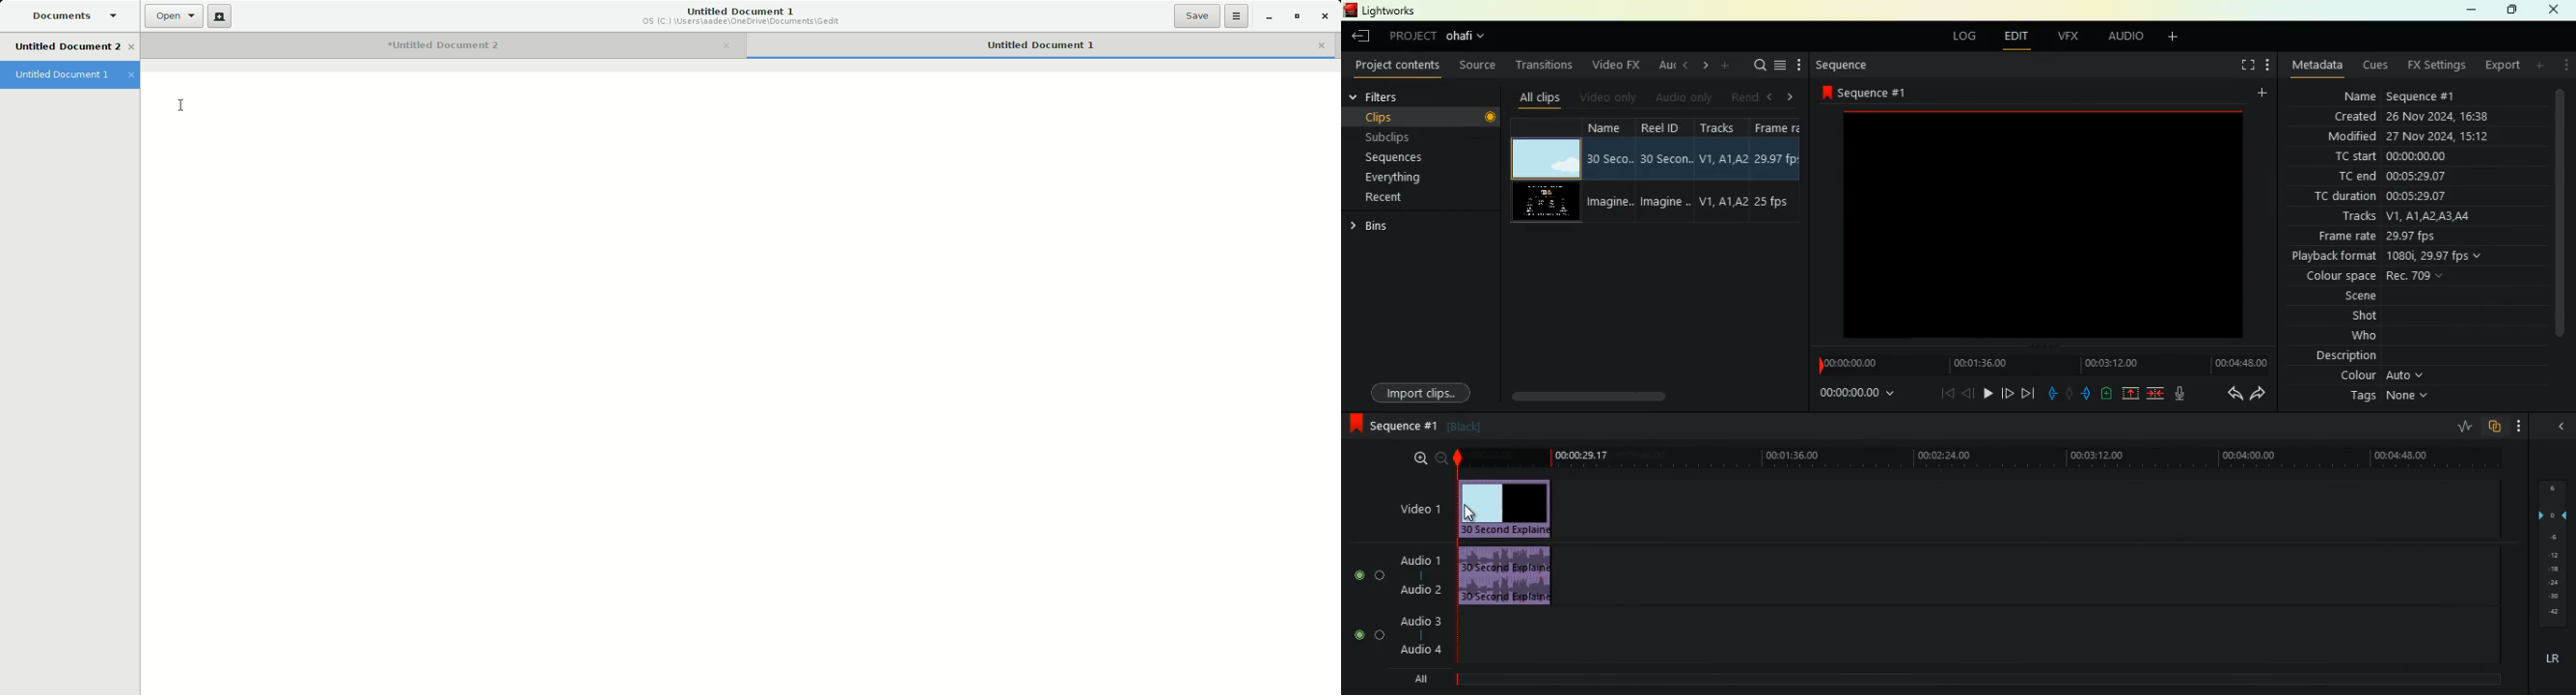  I want to click on mic, so click(2180, 395).